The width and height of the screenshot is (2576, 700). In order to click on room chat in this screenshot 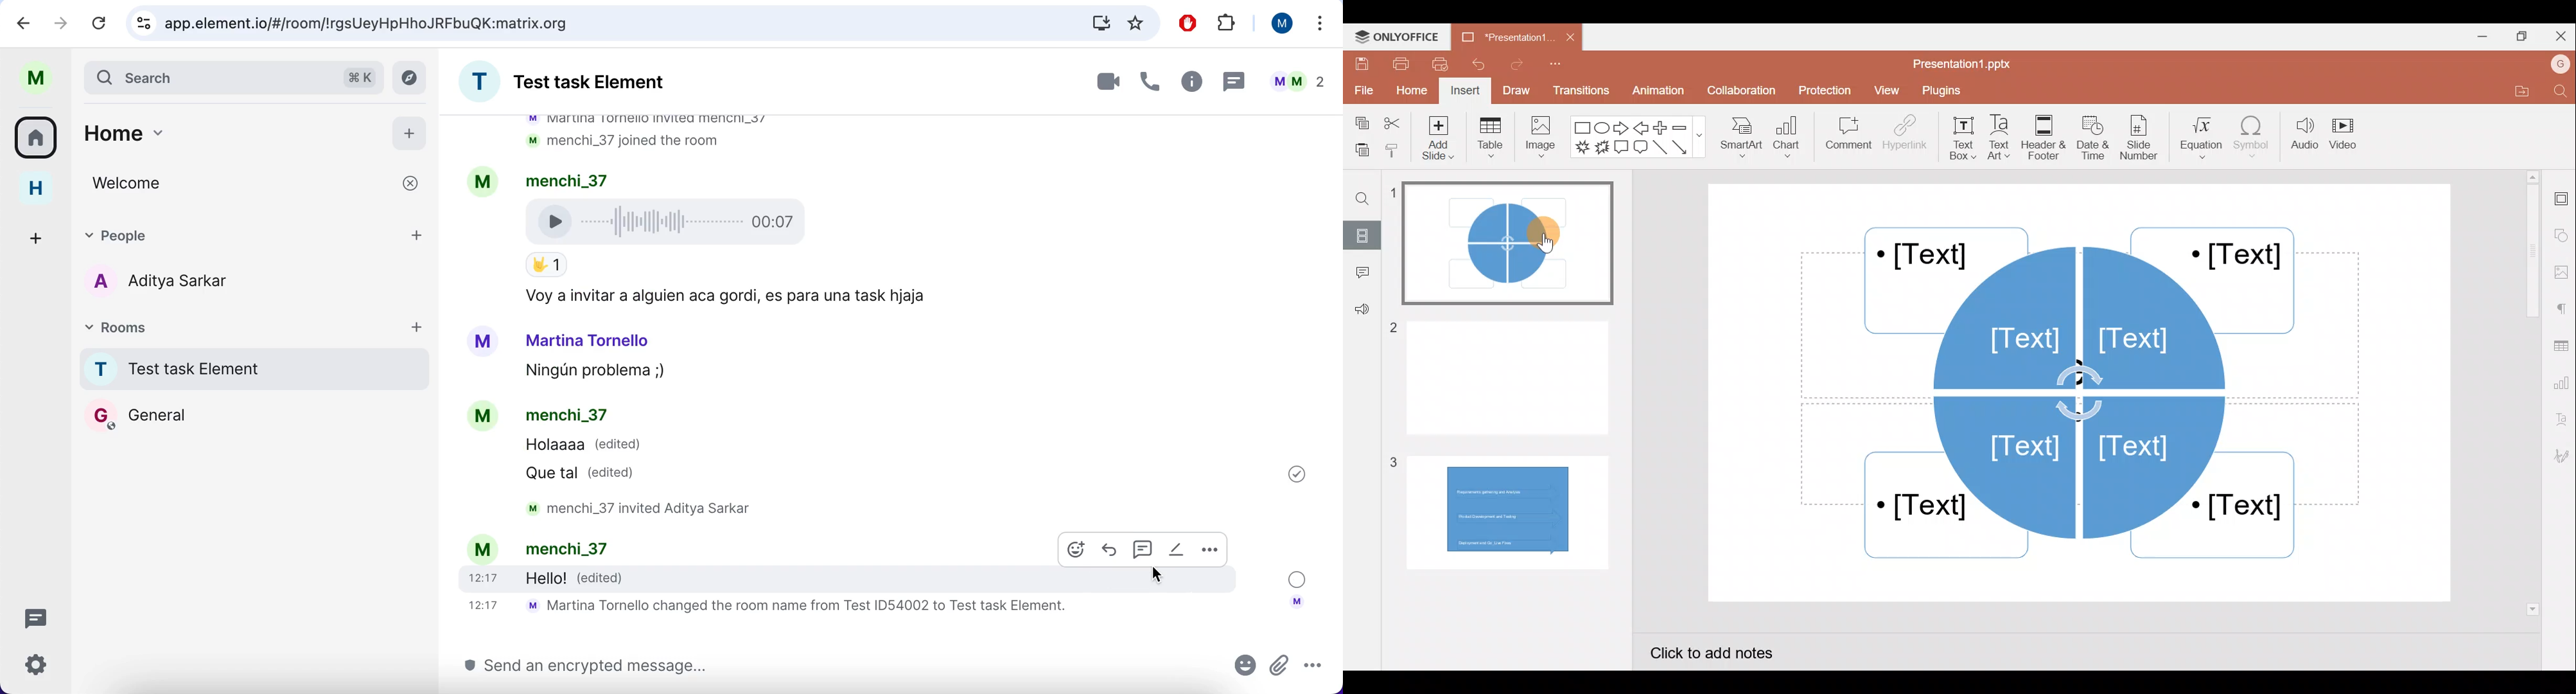, I will do `click(583, 85)`.